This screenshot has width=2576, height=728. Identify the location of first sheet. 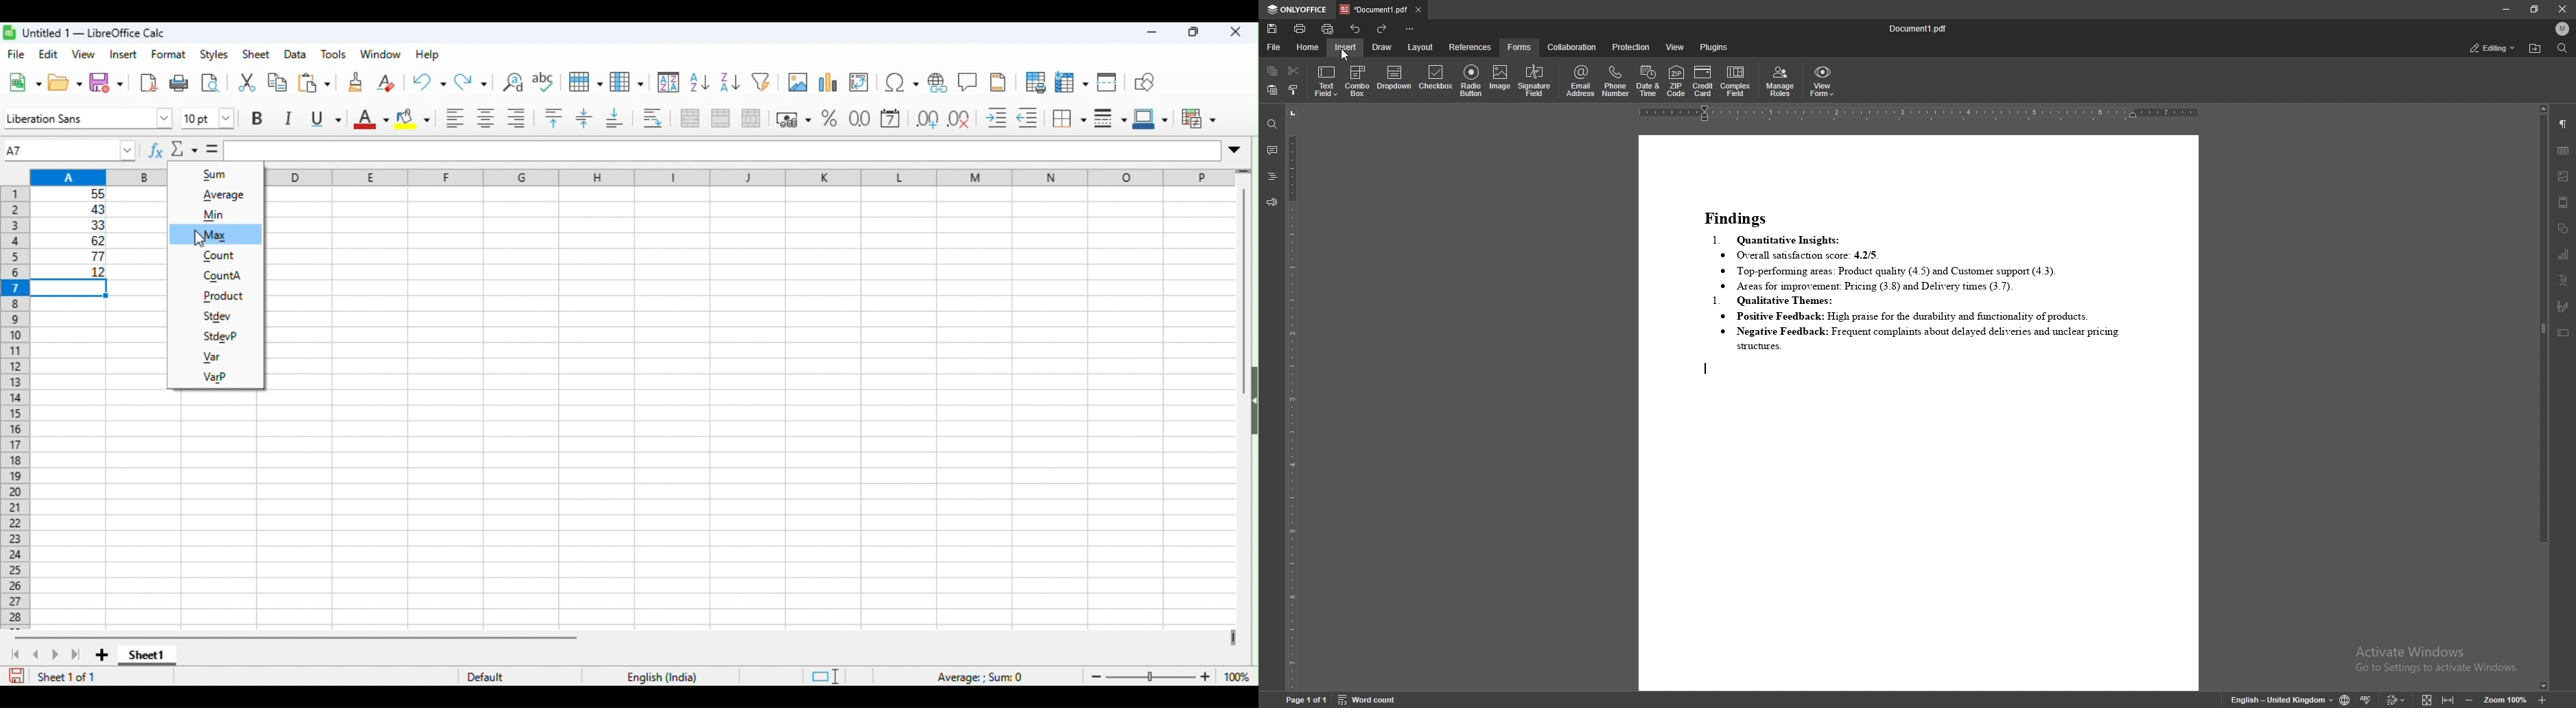
(14, 654).